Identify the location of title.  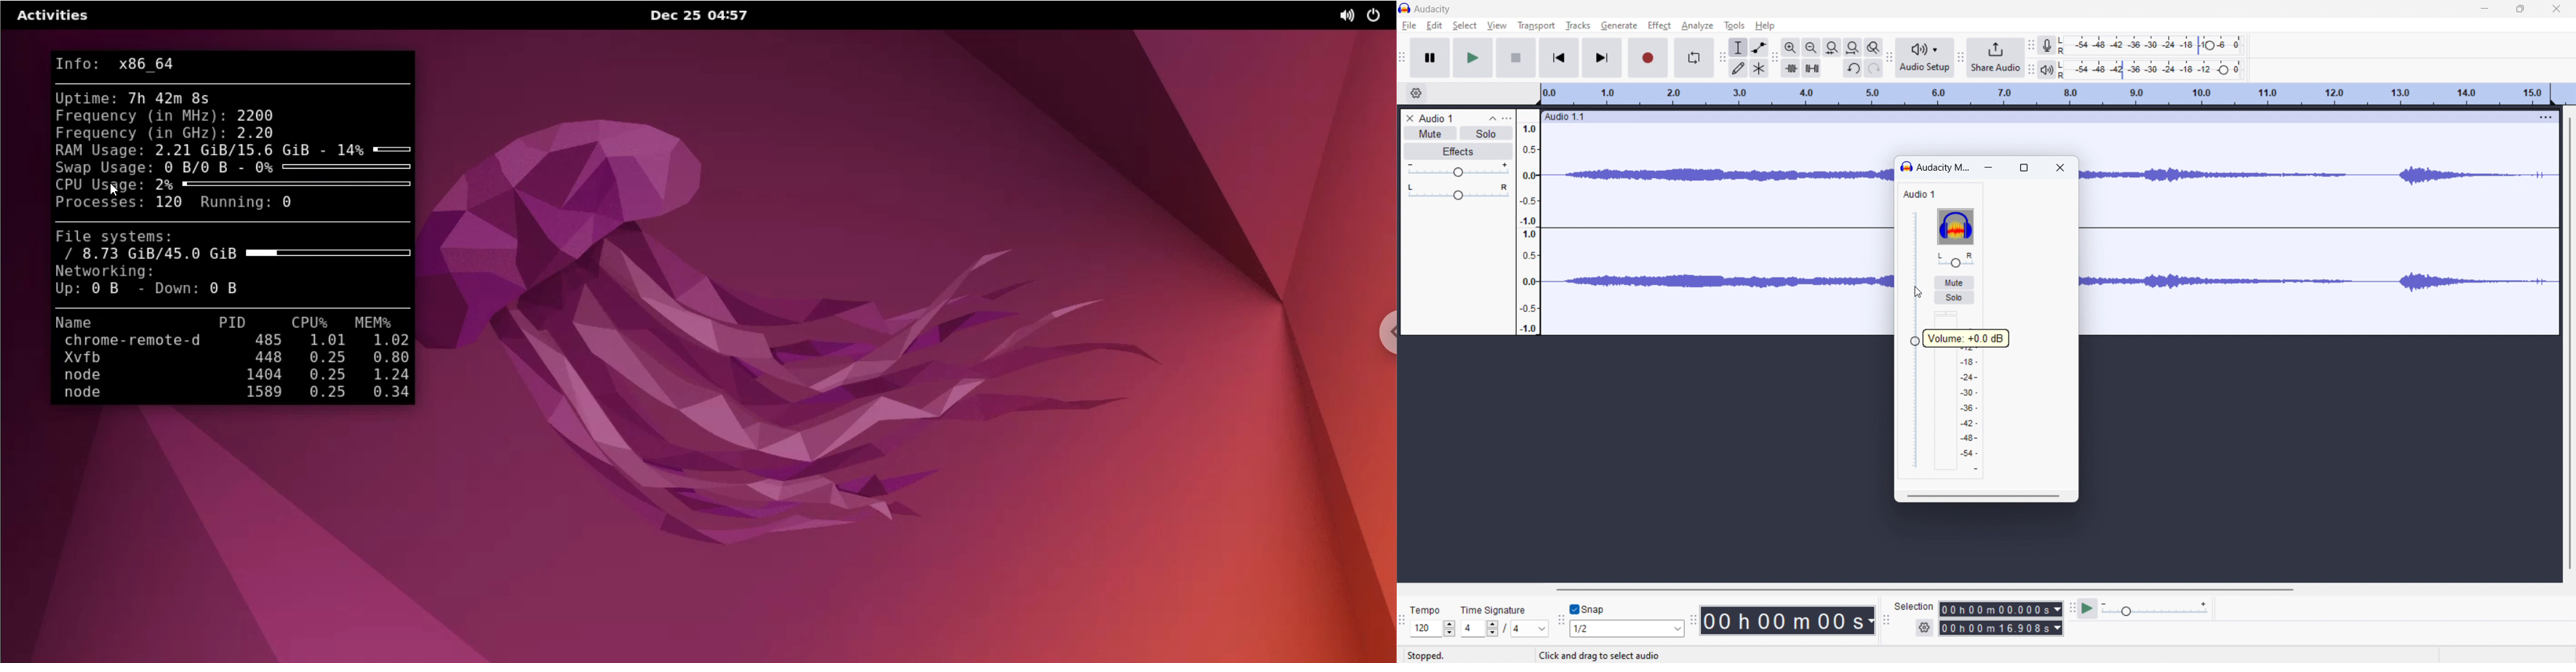
(1433, 9).